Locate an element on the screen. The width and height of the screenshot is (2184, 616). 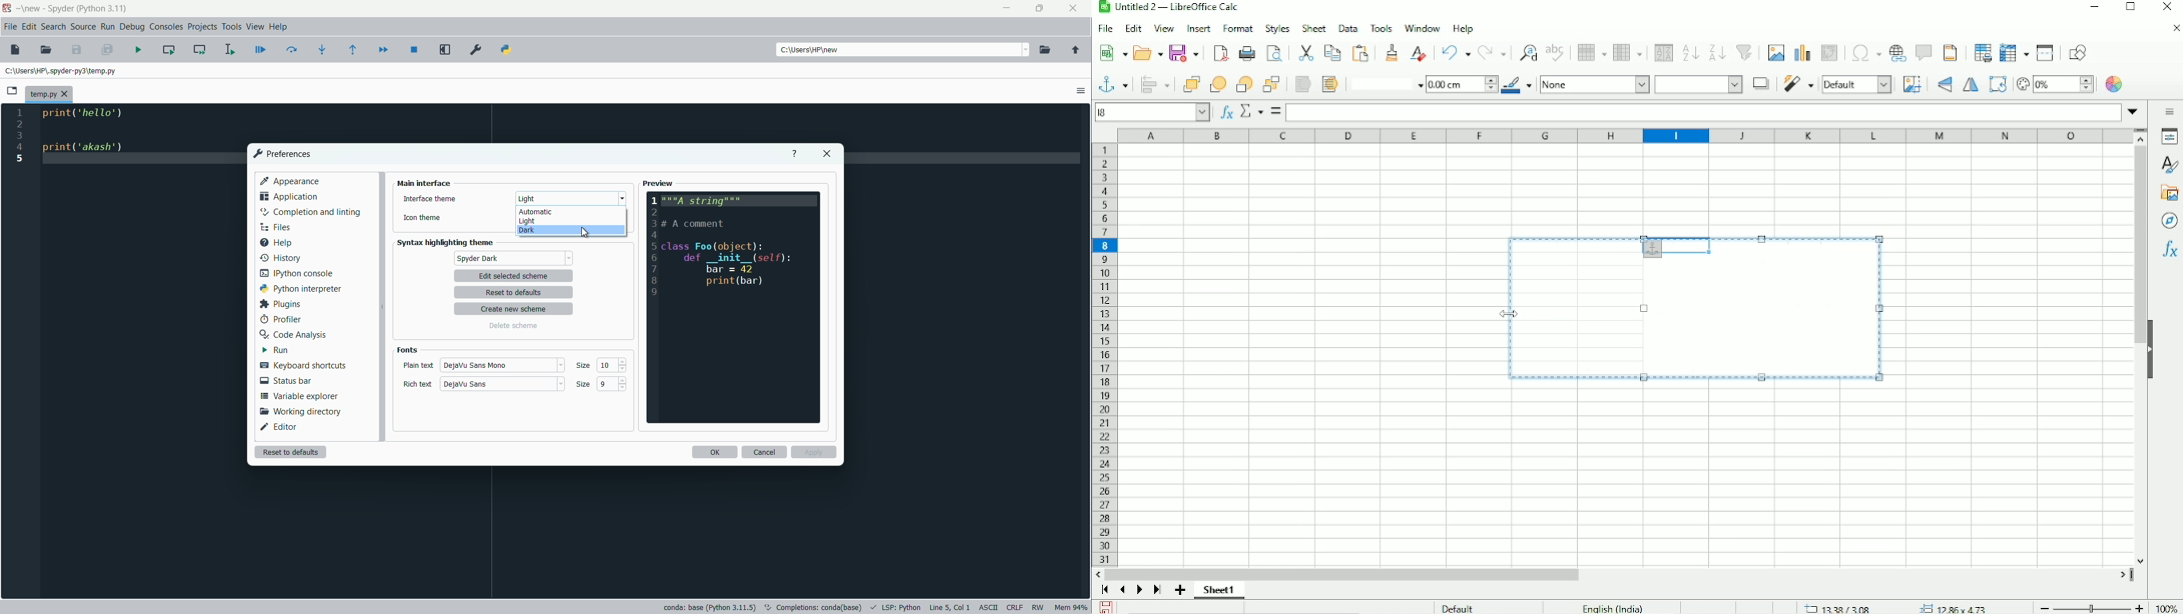
cell selected is located at coordinates (1668, 244).